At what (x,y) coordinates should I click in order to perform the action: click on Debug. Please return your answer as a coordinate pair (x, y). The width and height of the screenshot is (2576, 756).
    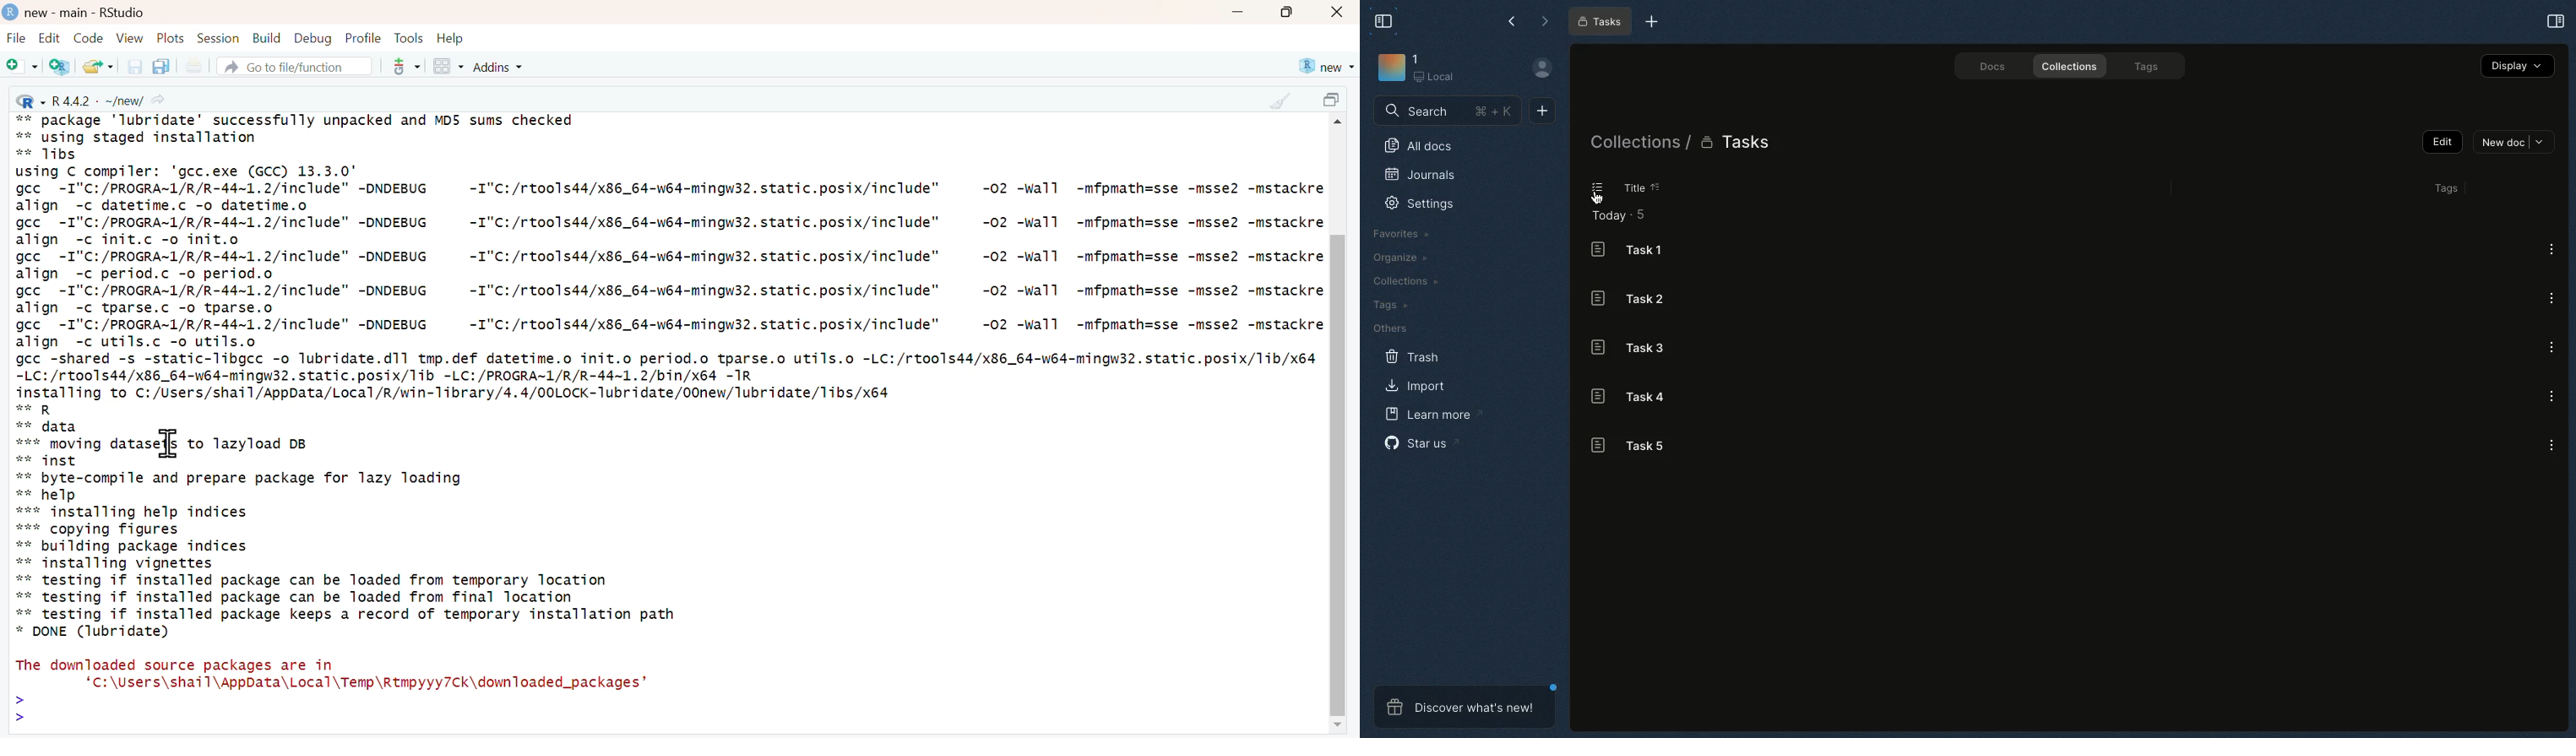
    Looking at the image, I should click on (312, 38).